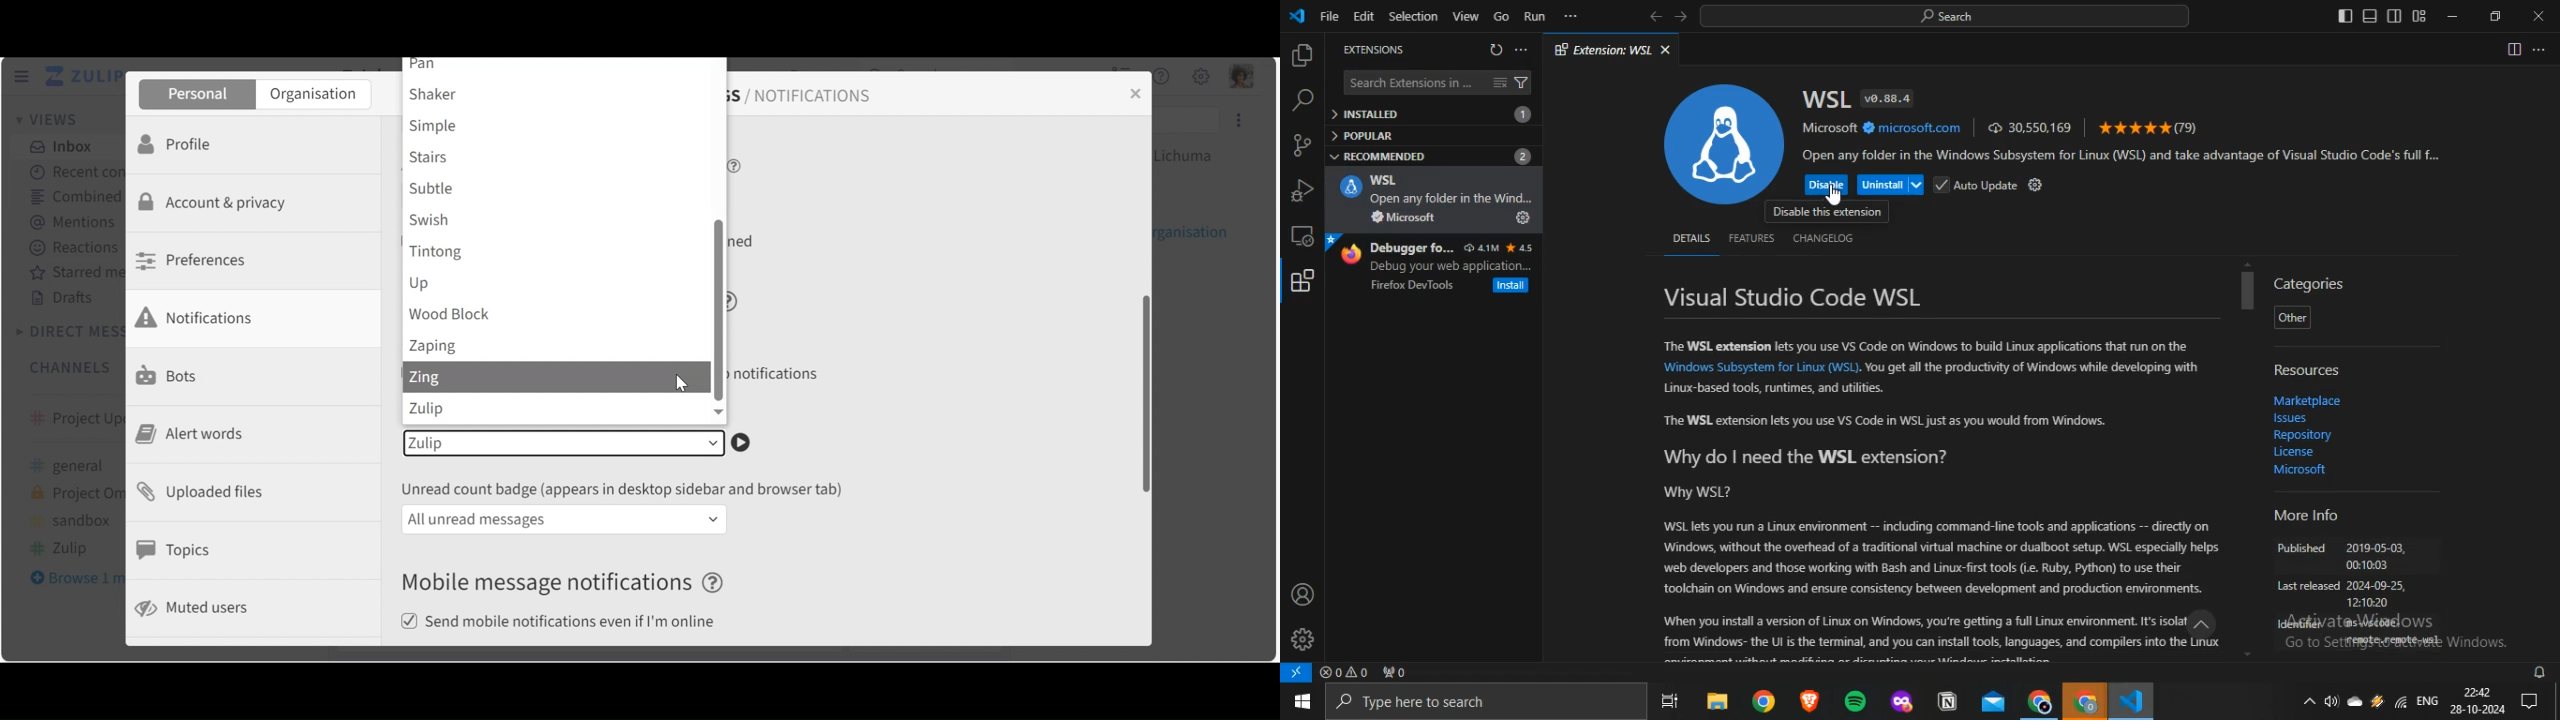 The image size is (2576, 728). Describe the element at coordinates (2452, 16) in the screenshot. I see `minimize` at that location.